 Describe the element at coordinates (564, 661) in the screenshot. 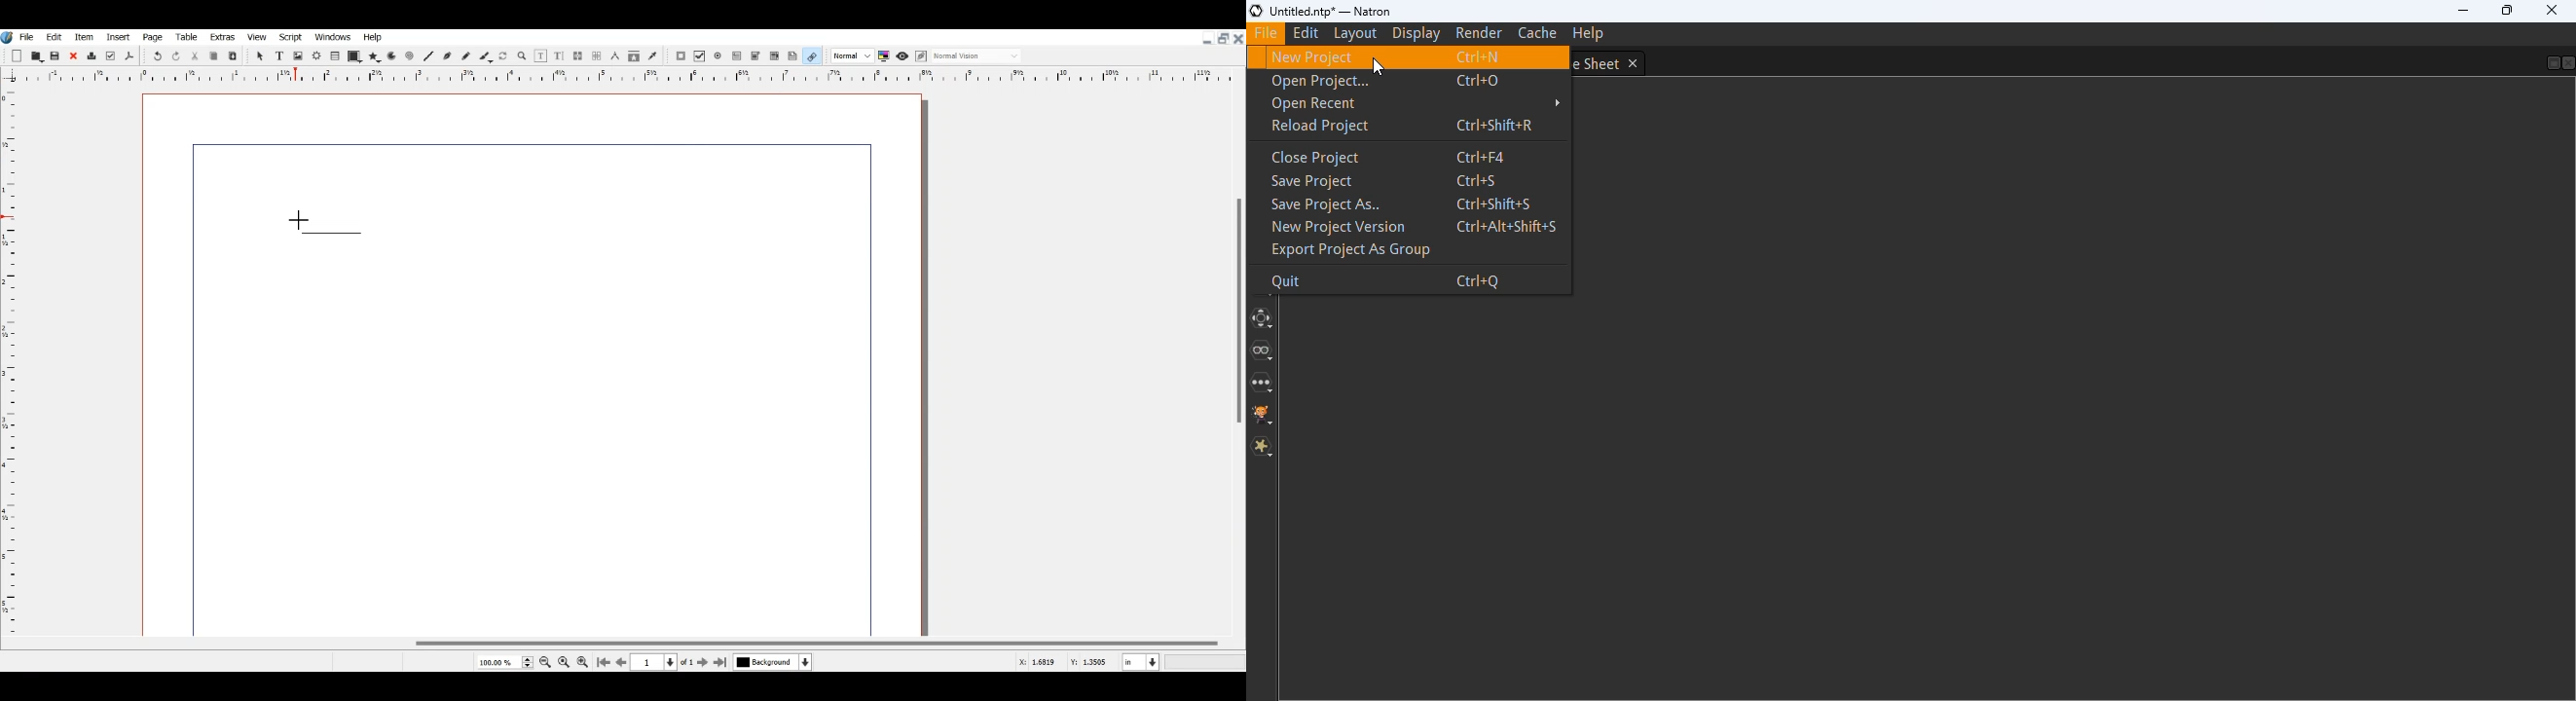

I see `Zoom to 100%` at that location.